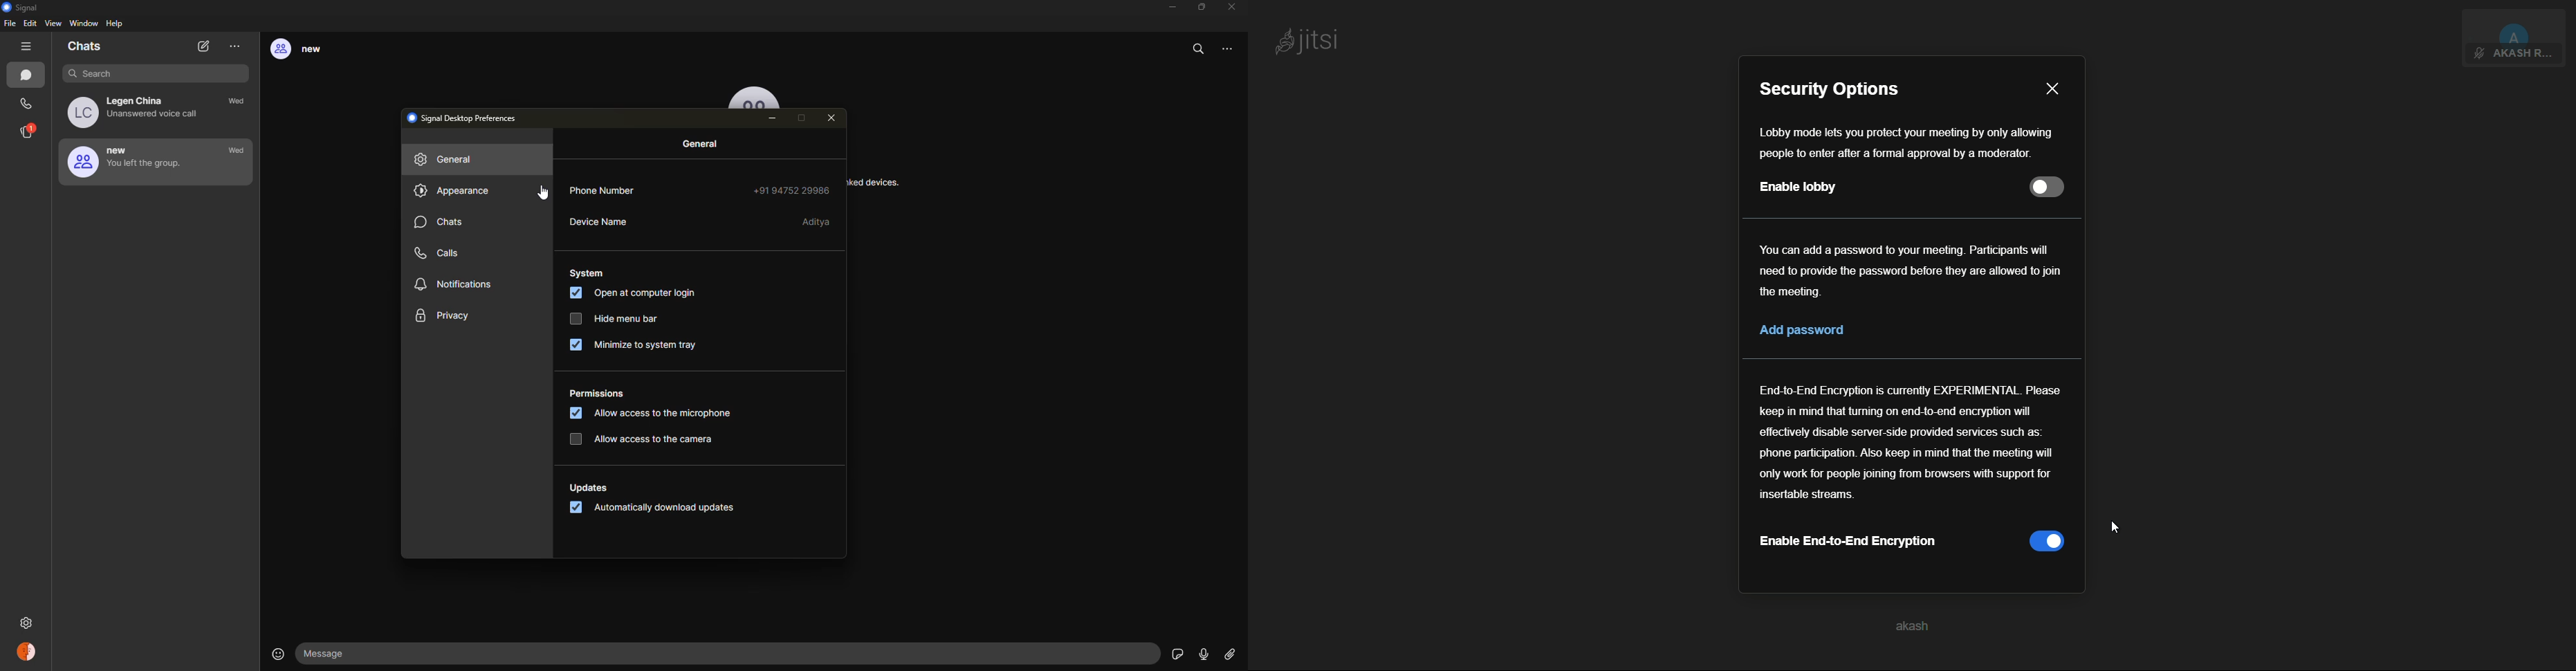 The width and height of the screenshot is (2576, 672). What do you see at coordinates (10, 25) in the screenshot?
I see `file` at bounding box center [10, 25].